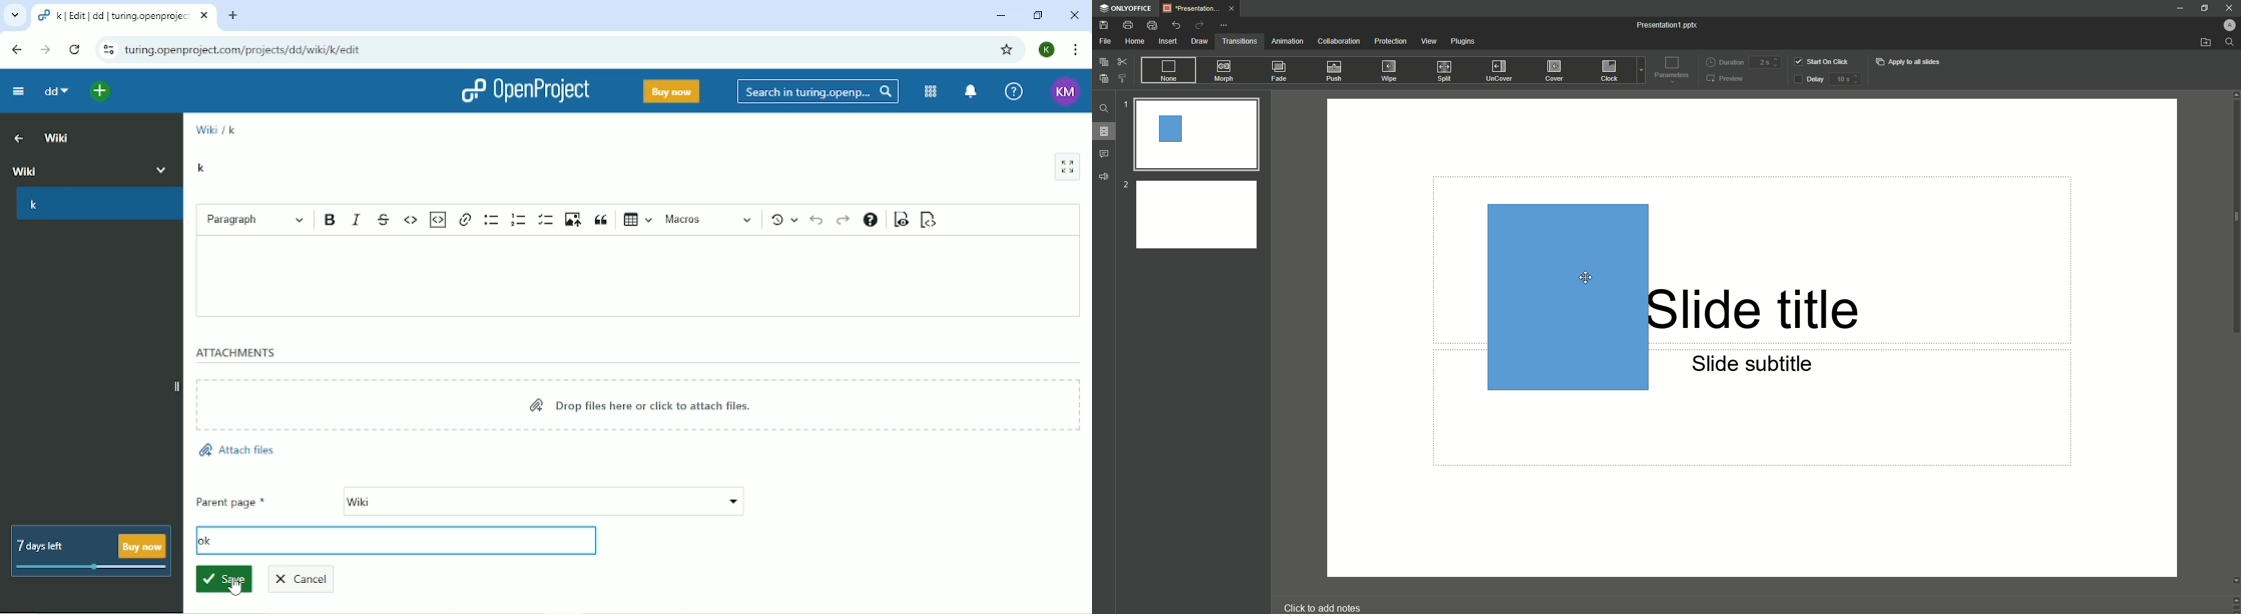 The height and width of the screenshot is (616, 2268). Describe the element at coordinates (842, 220) in the screenshot. I see `Redo` at that location.